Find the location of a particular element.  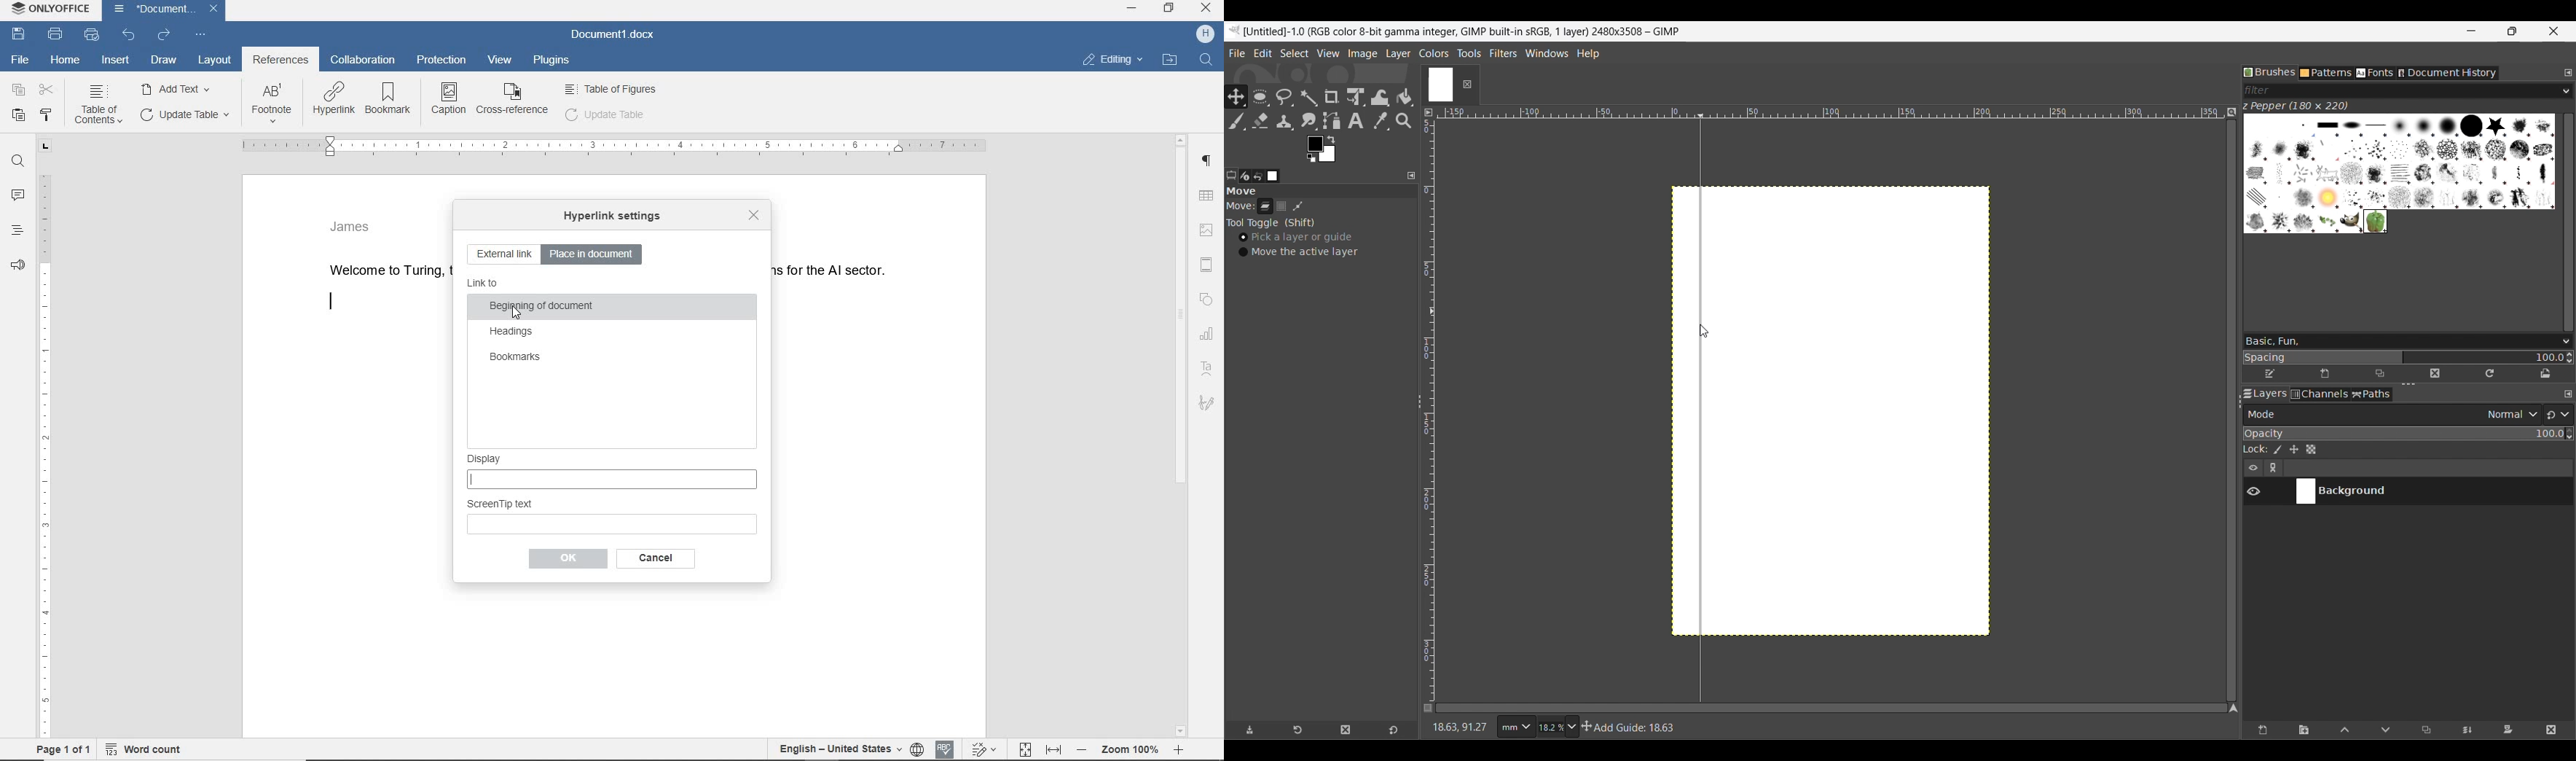

set document language is located at coordinates (917, 750).